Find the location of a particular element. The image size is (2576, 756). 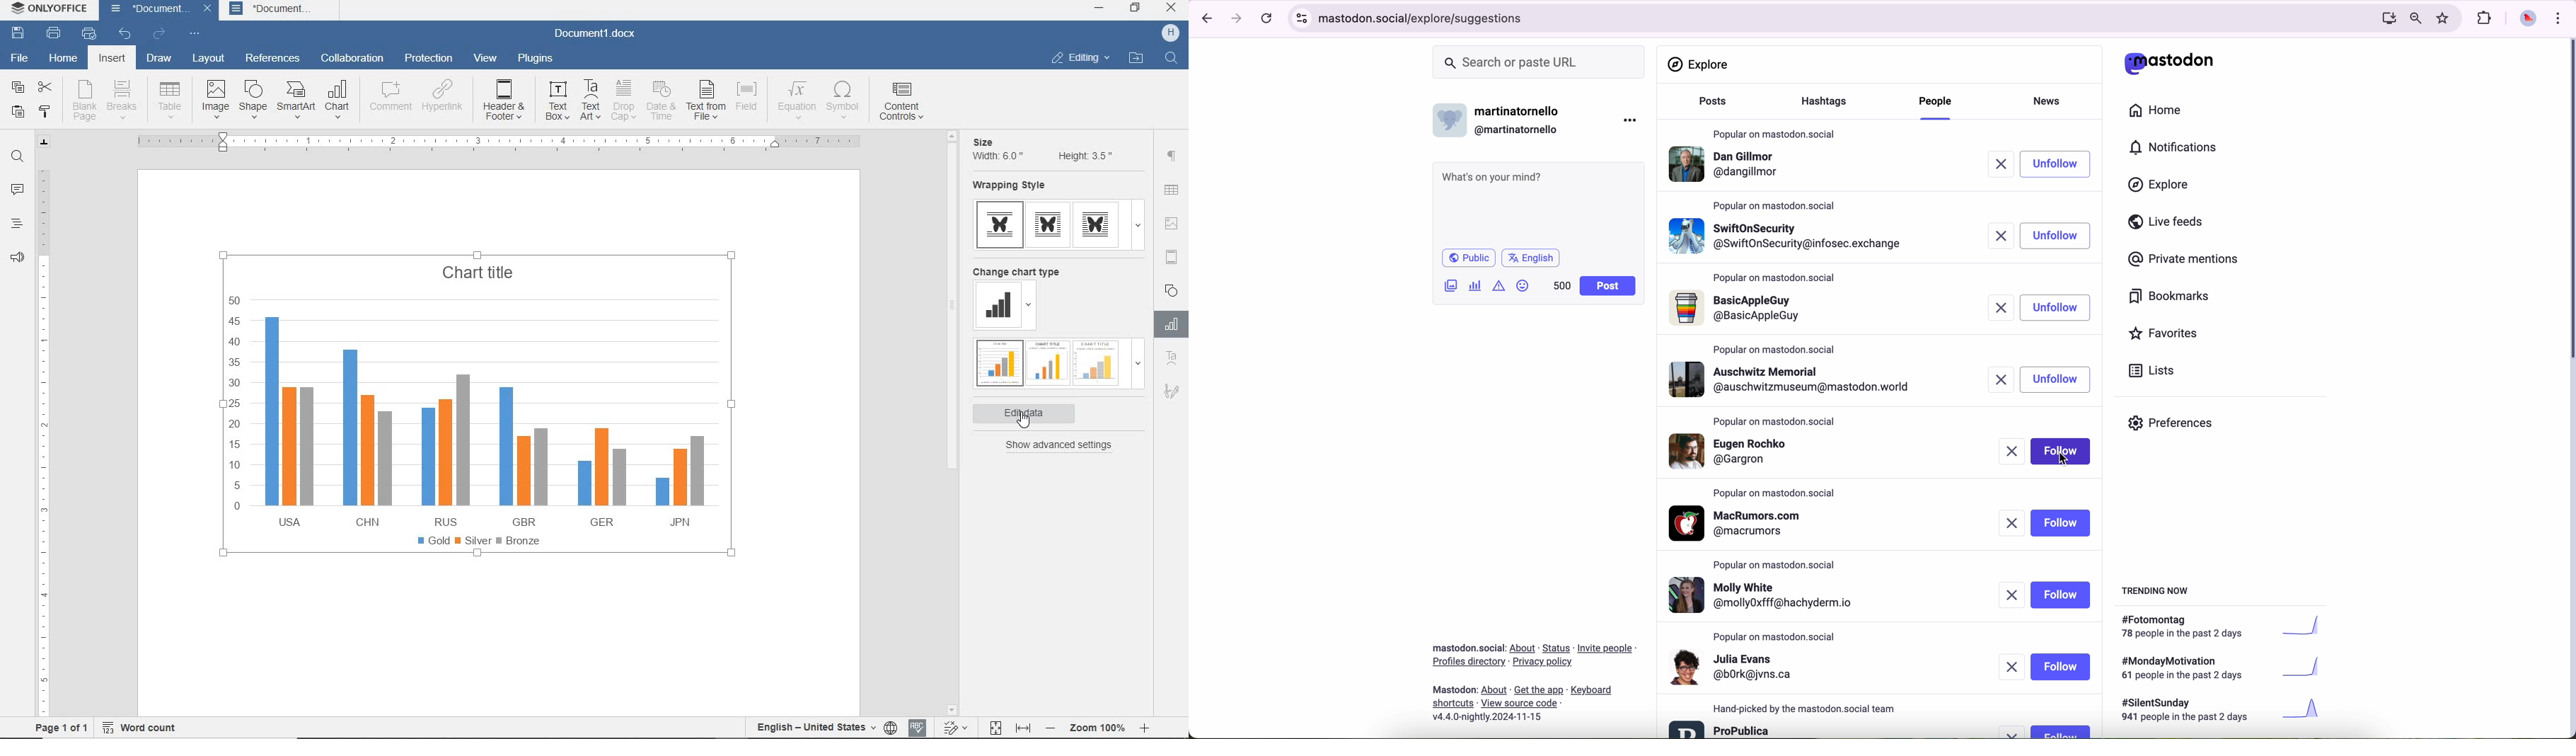

zoom in is located at coordinates (1145, 726).